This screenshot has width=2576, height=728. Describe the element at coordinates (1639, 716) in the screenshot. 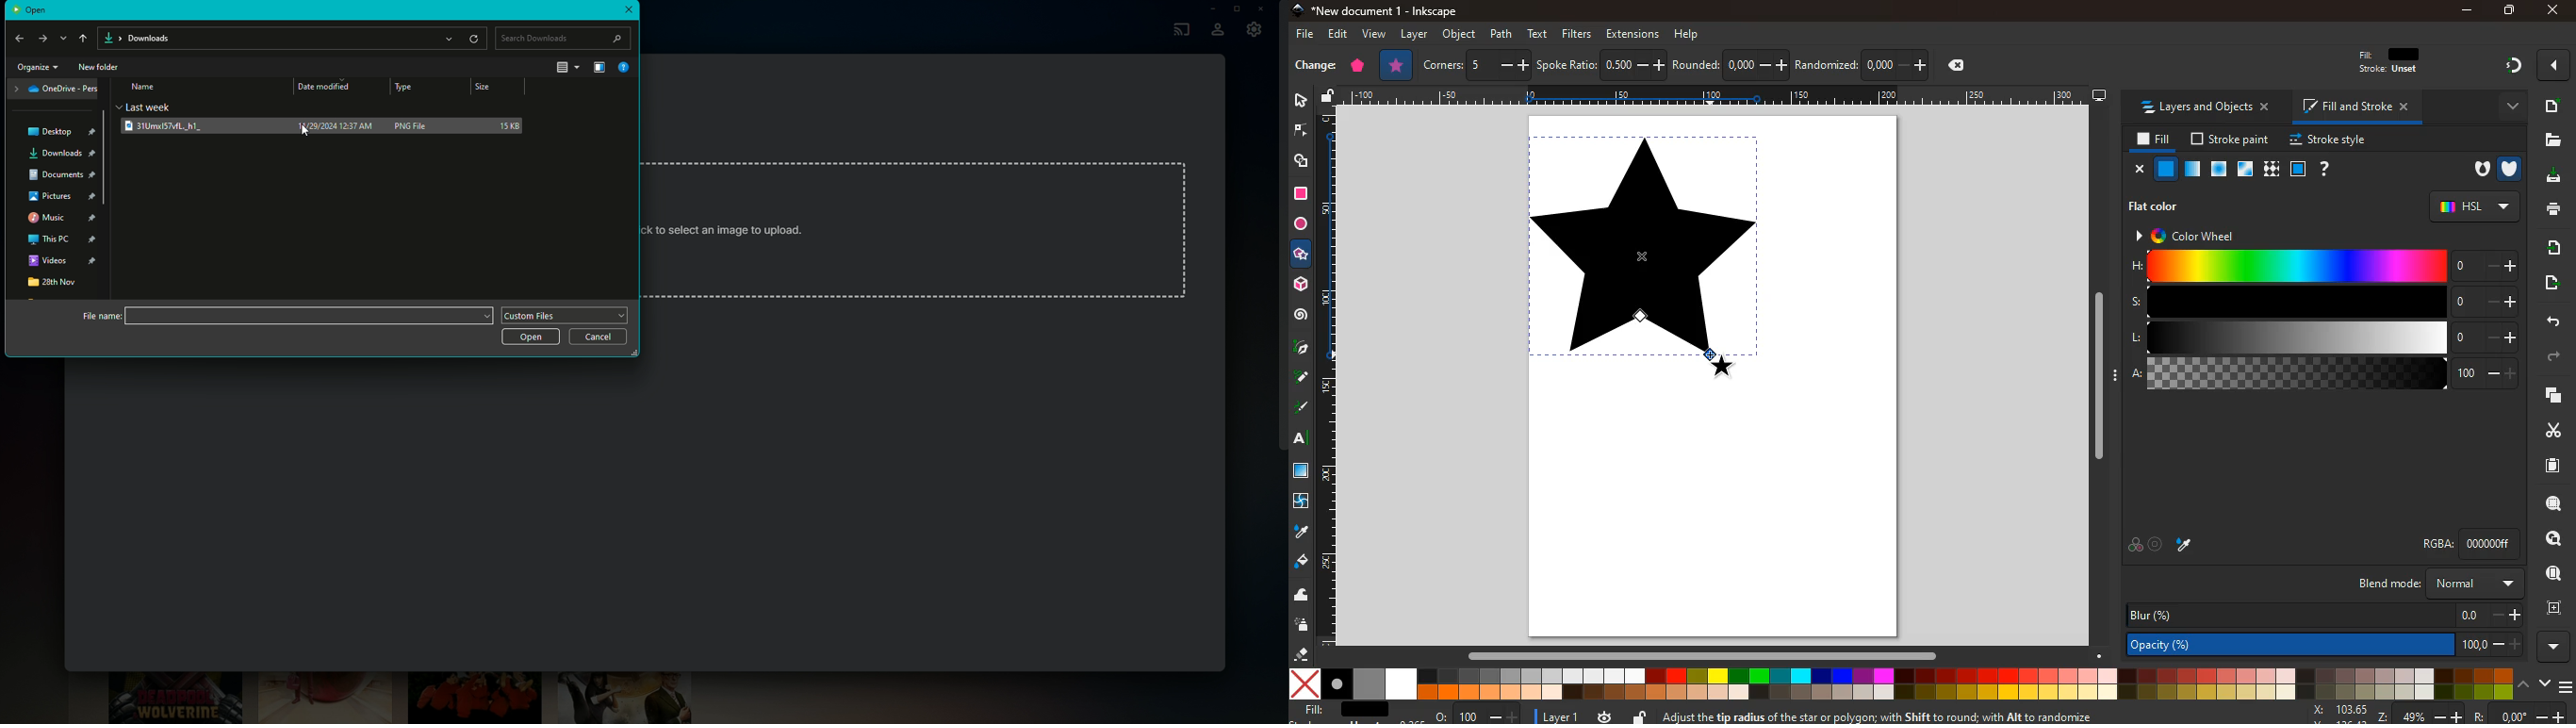

I see `unlock` at that location.